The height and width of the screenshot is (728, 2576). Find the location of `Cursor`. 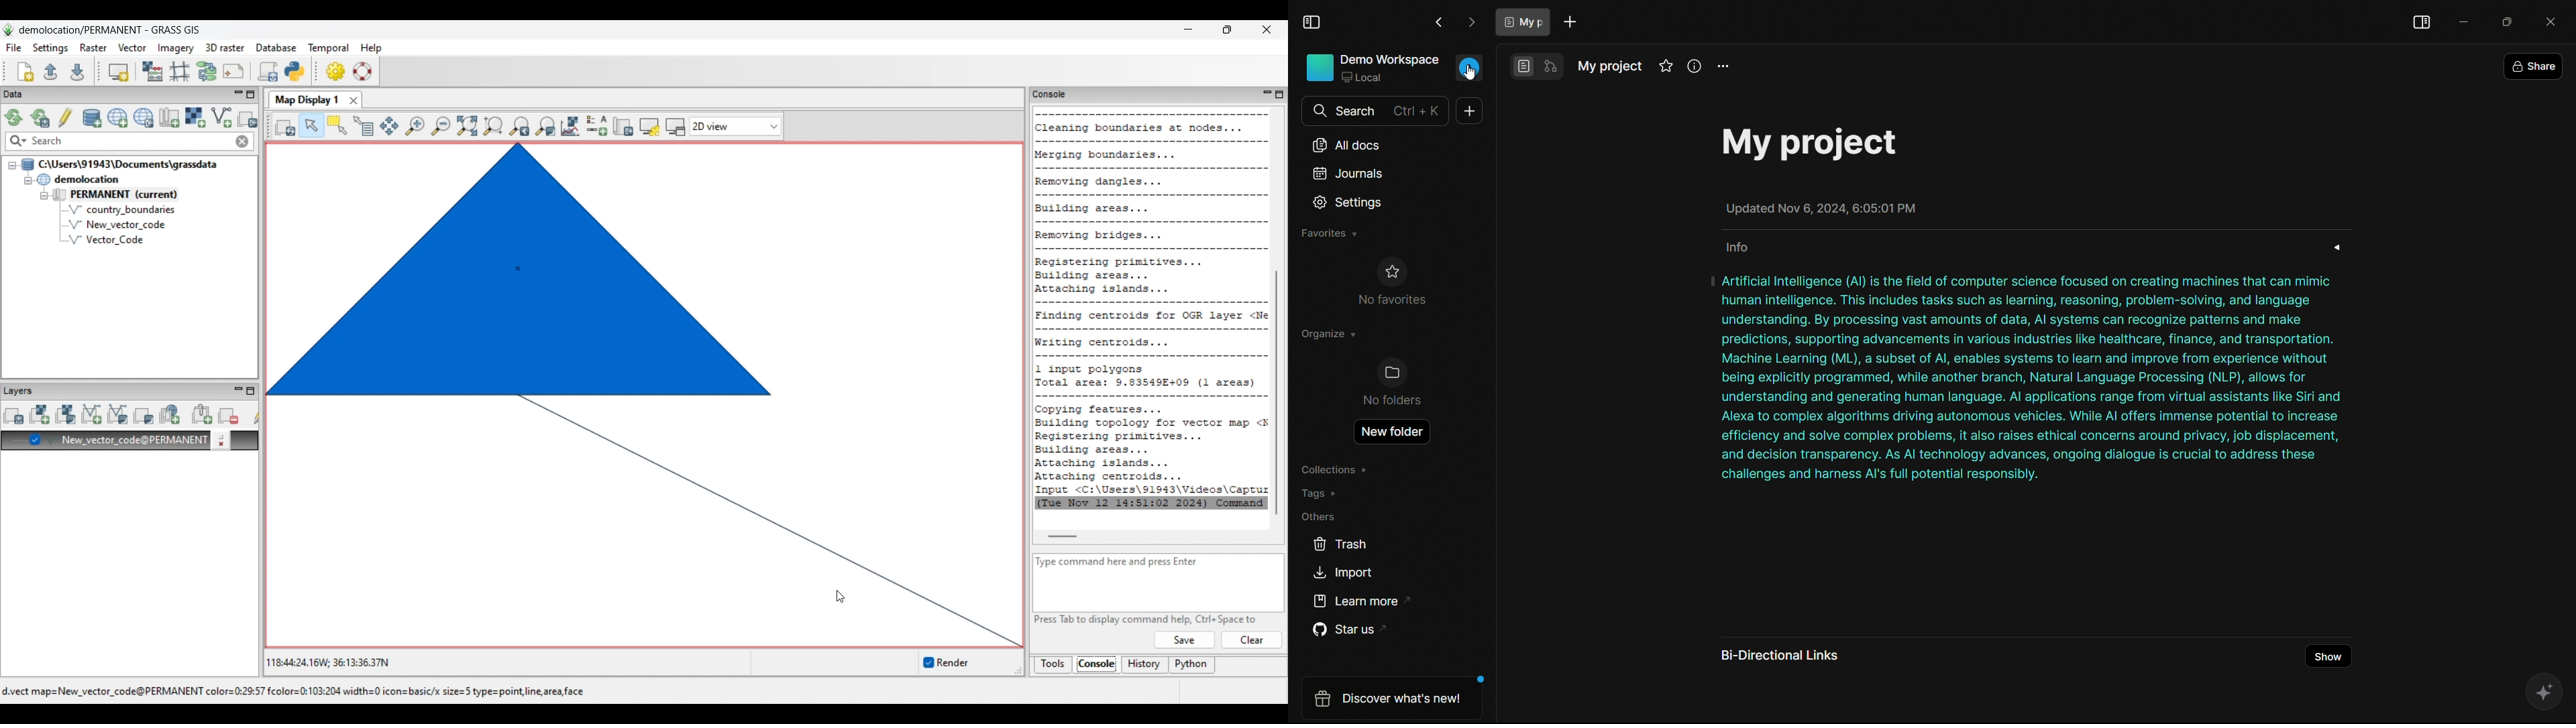

Cursor is located at coordinates (1470, 73).